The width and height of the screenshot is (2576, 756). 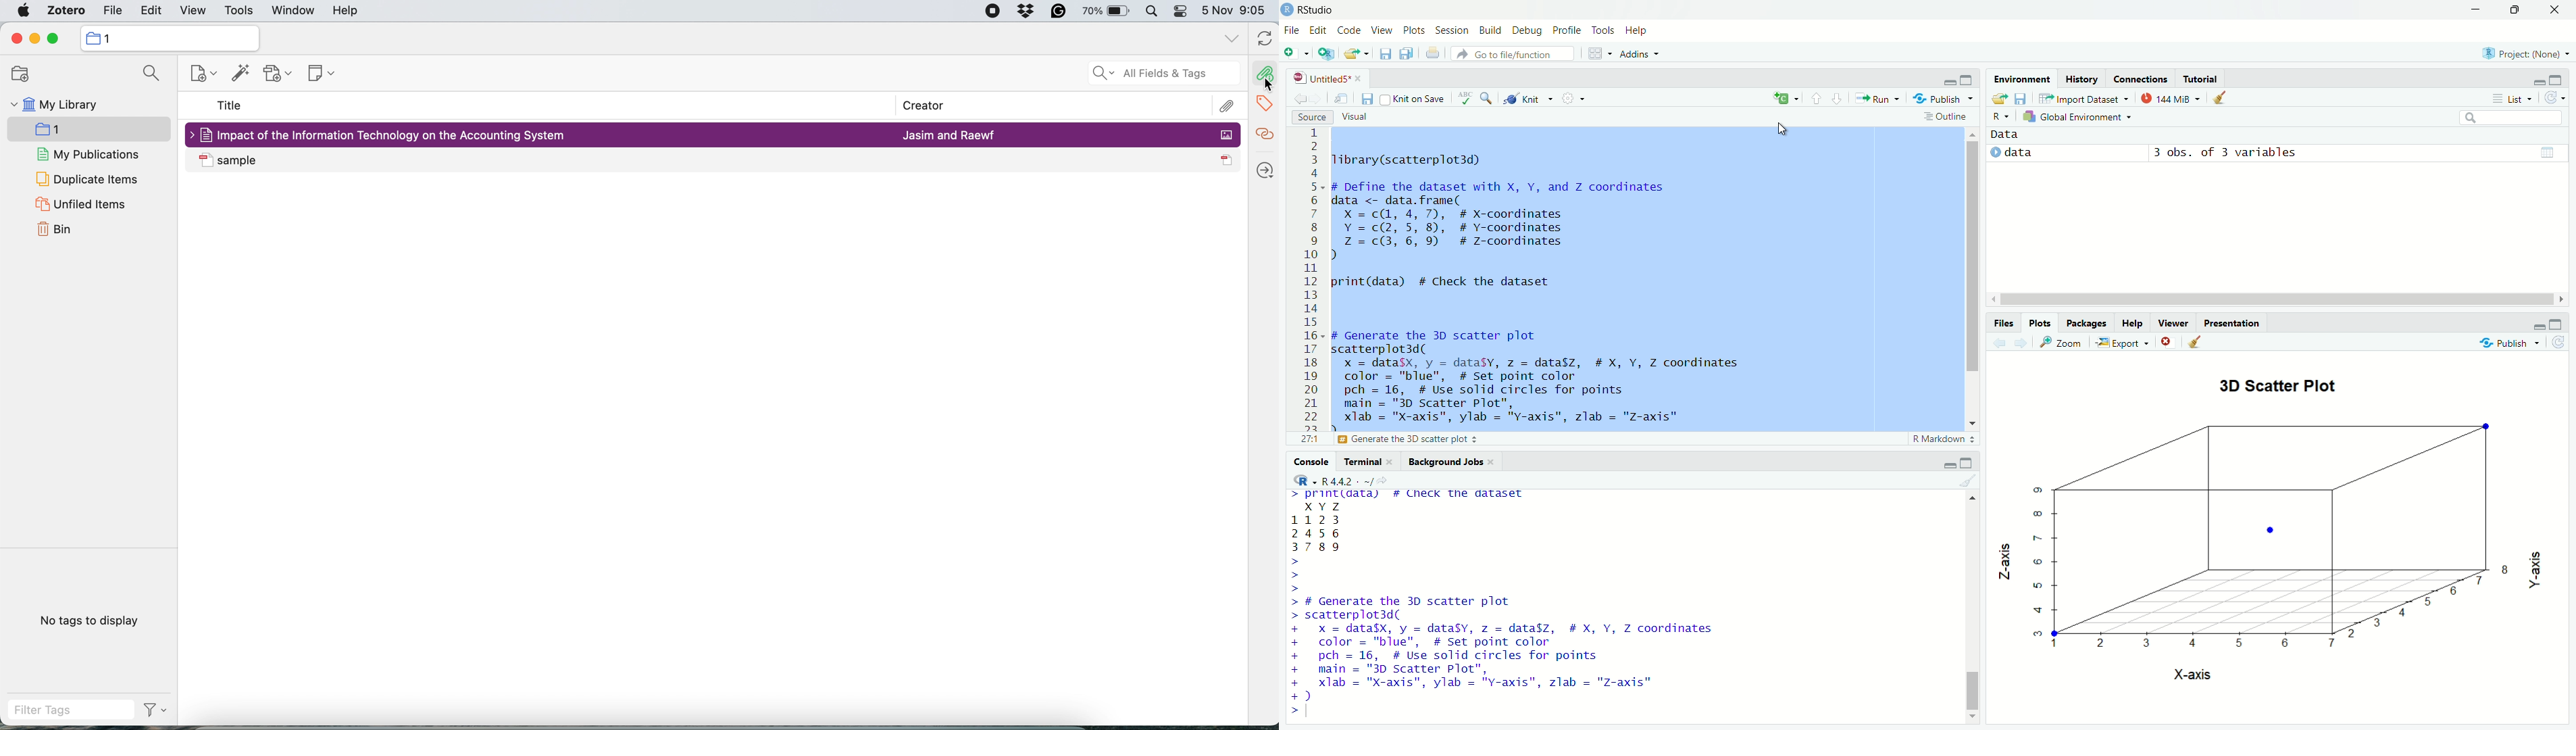 What do you see at coordinates (1409, 160) in the screenshot?
I see `library (scatterplot3d)` at bounding box center [1409, 160].